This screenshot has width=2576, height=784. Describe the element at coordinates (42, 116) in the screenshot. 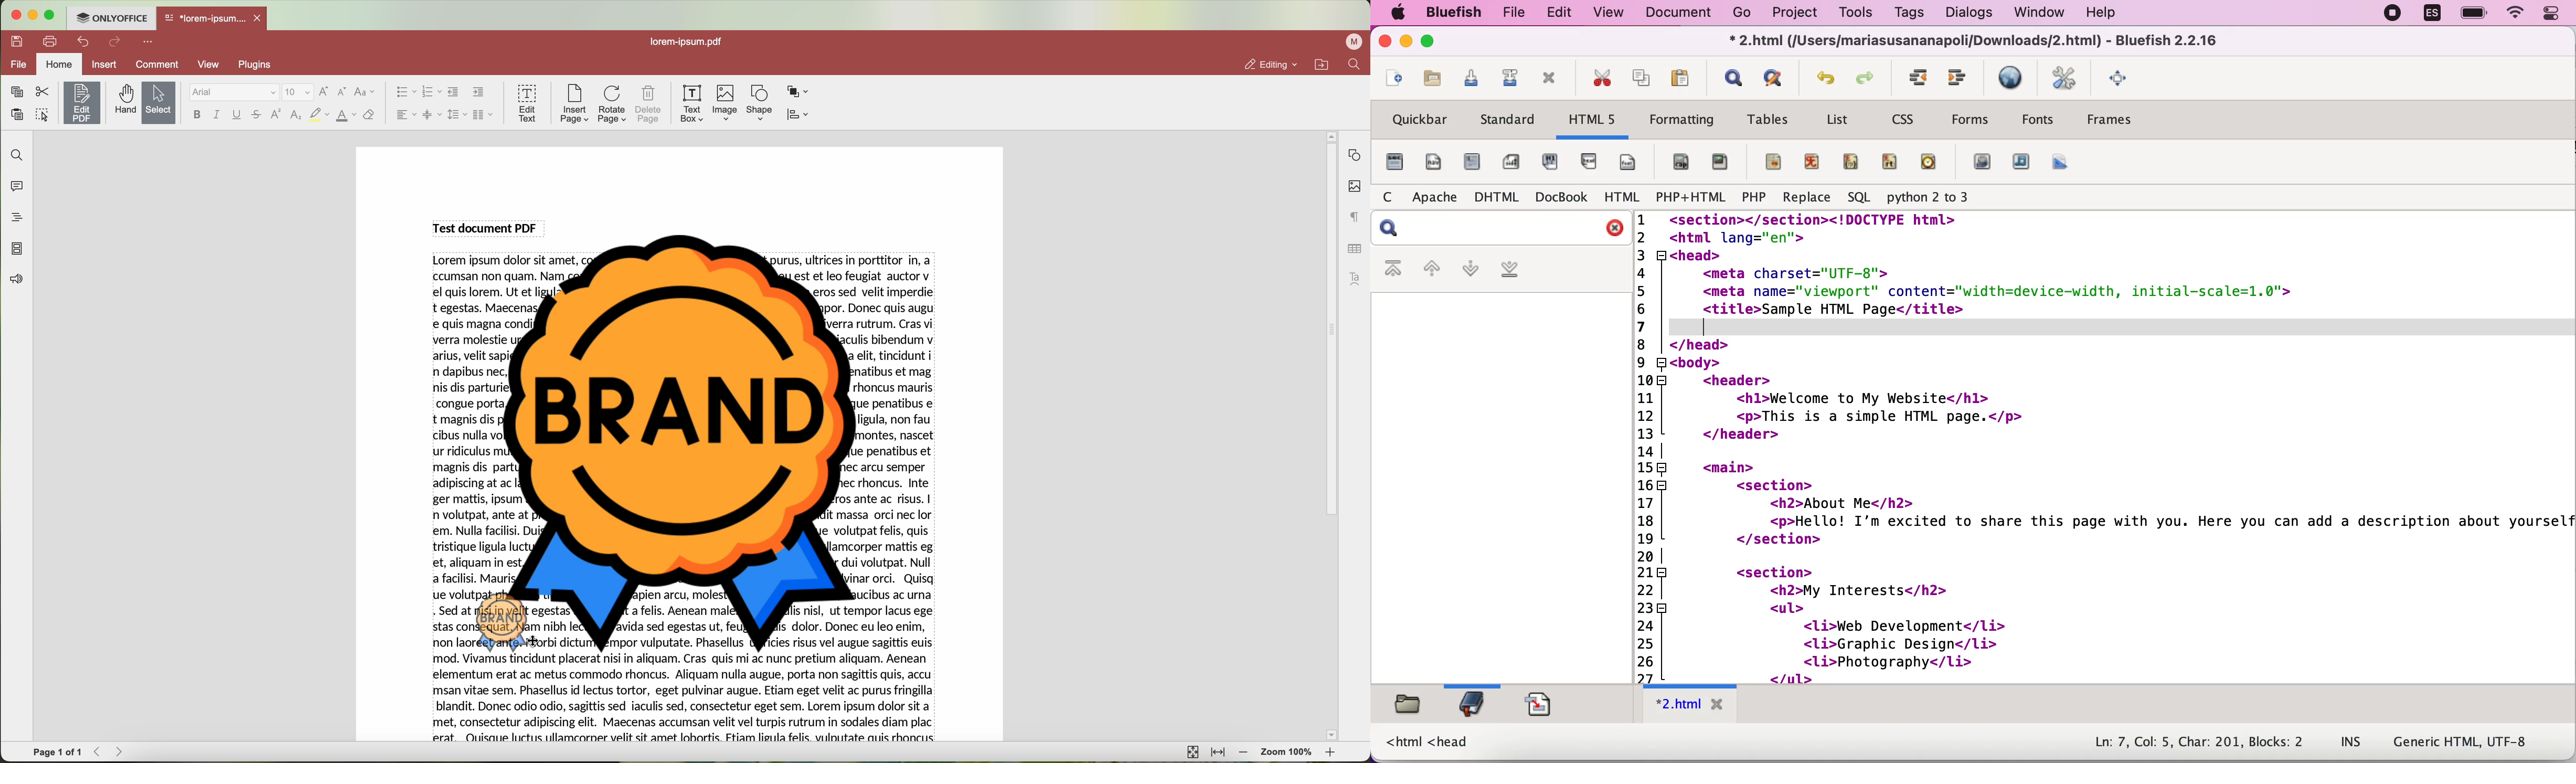

I see `select all` at that location.